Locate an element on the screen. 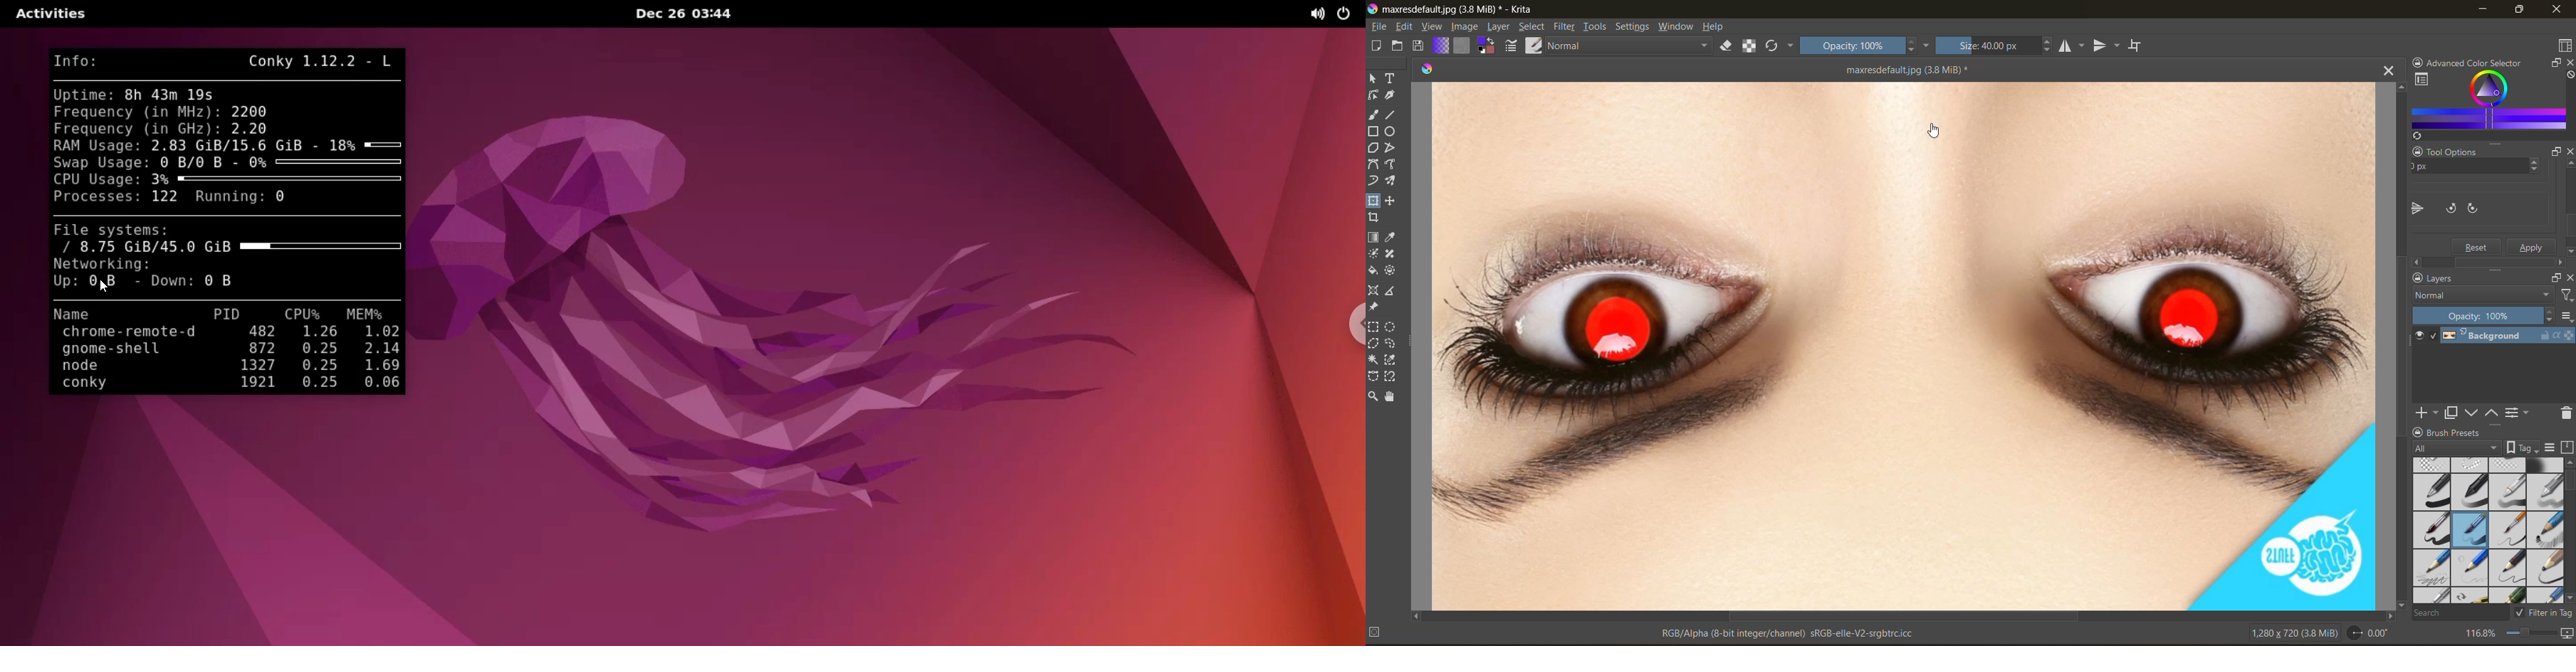 The height and width of the screenshot is (672, 2576). add is located at coordinates (2426, 413).